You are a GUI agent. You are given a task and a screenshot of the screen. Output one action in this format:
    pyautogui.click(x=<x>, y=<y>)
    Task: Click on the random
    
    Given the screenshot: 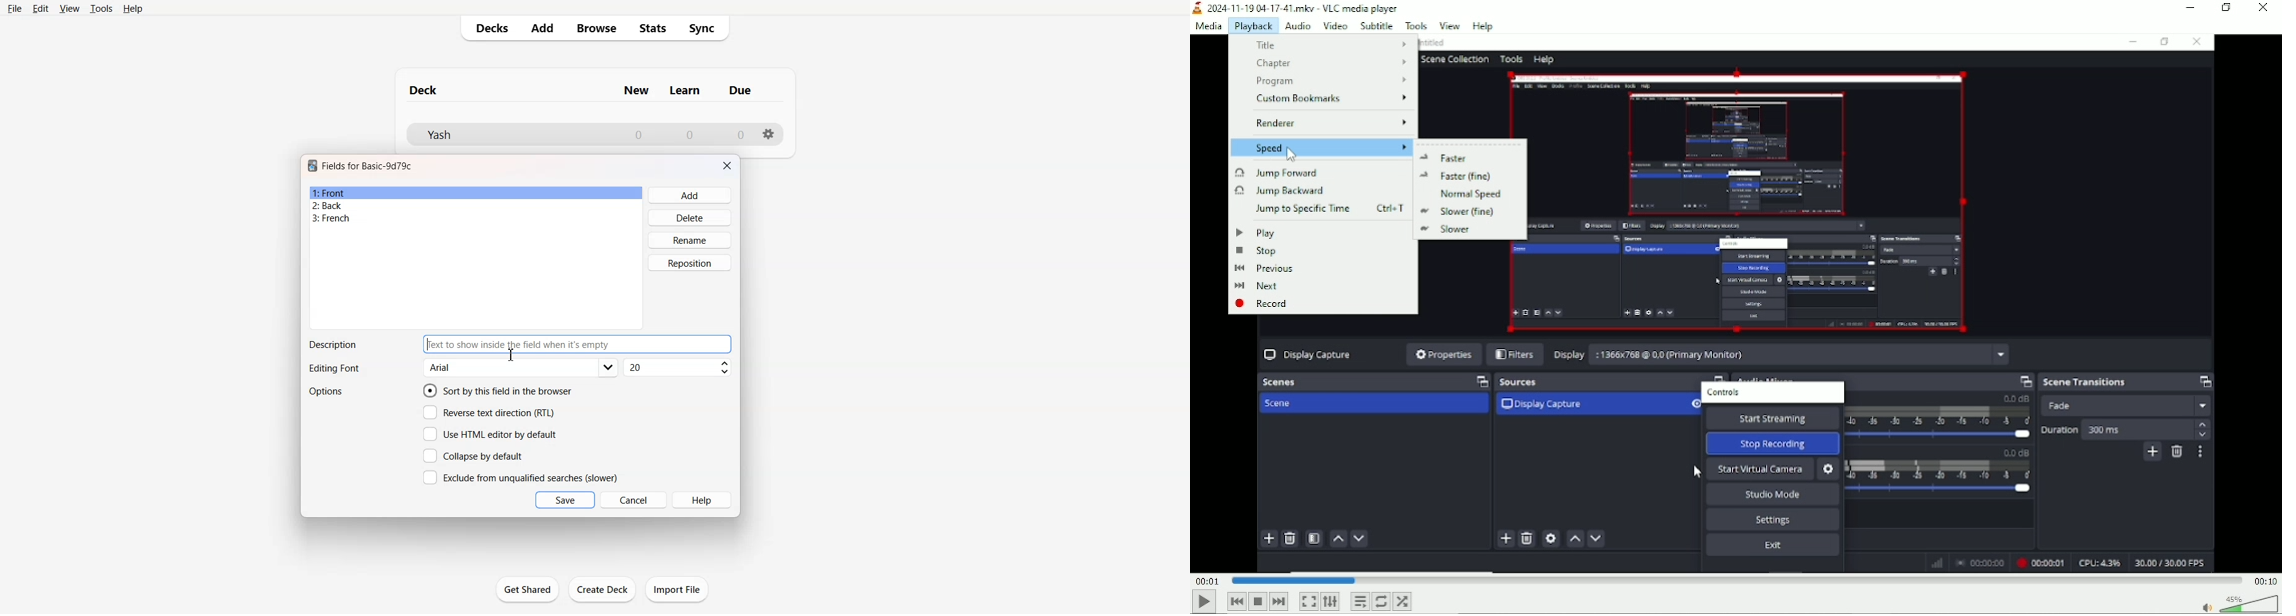 What is the action you would take?
    pyautogui.click(x=1403, y=602)
    